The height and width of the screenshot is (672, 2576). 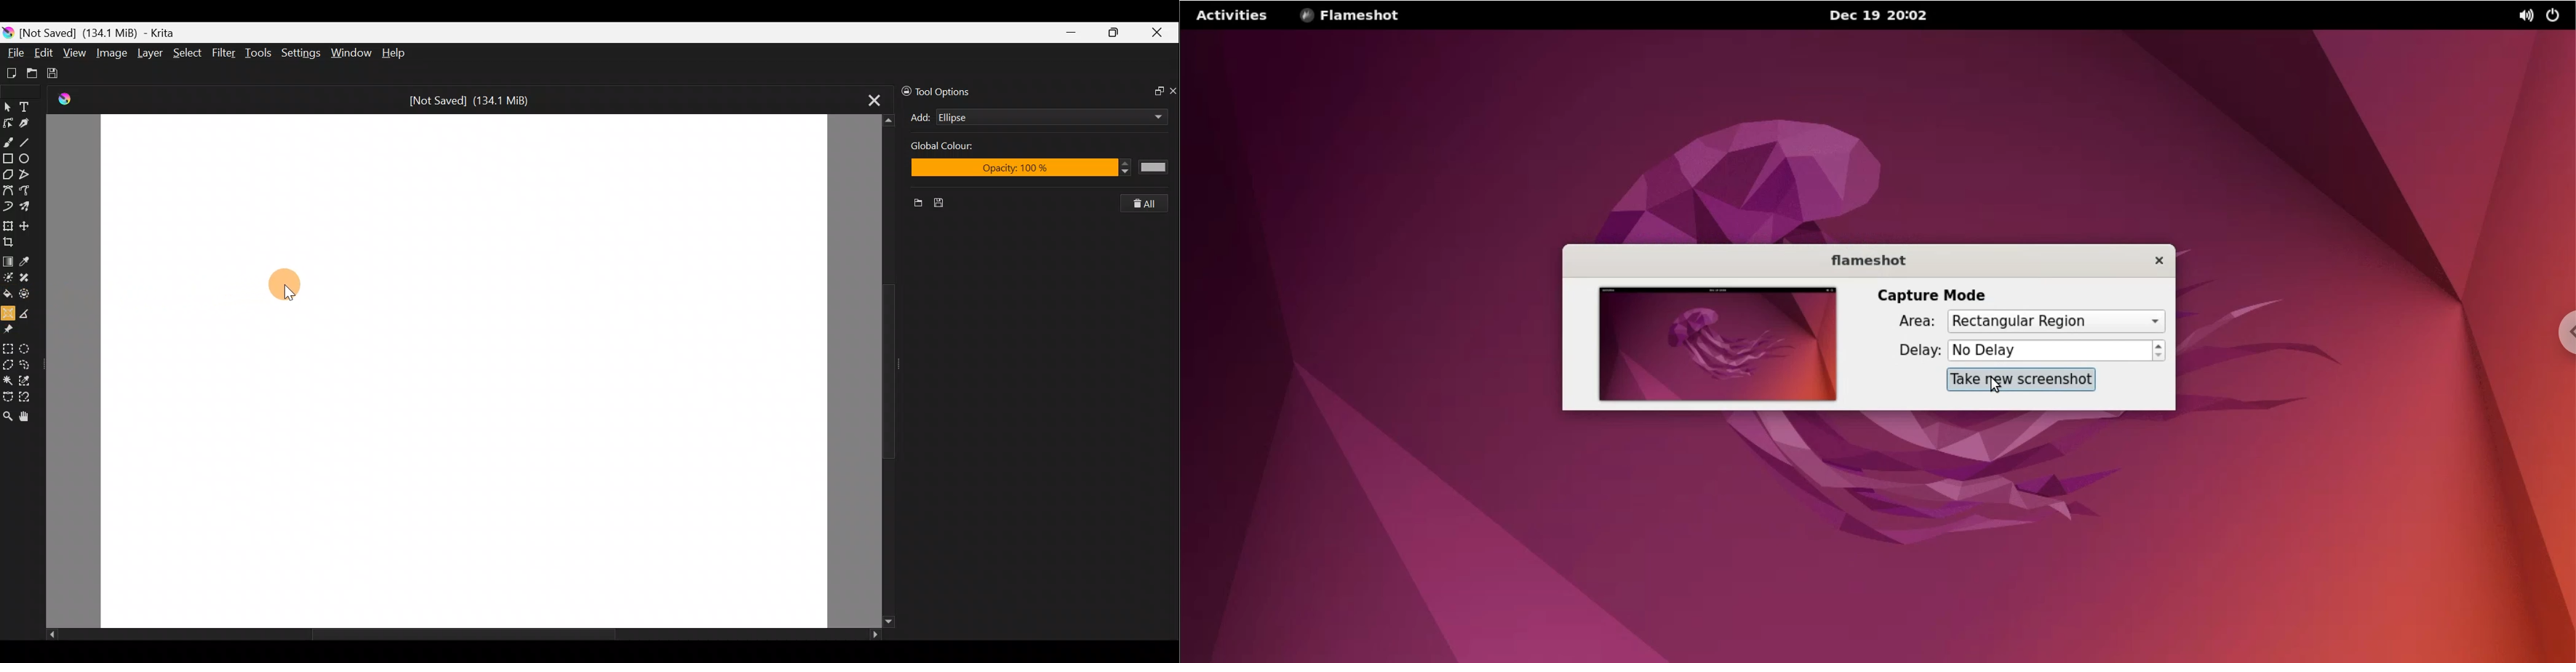 What do you see at coordinates (958, 148) in the screenshot?
I see `Global color` at bounding box center [958, 148].